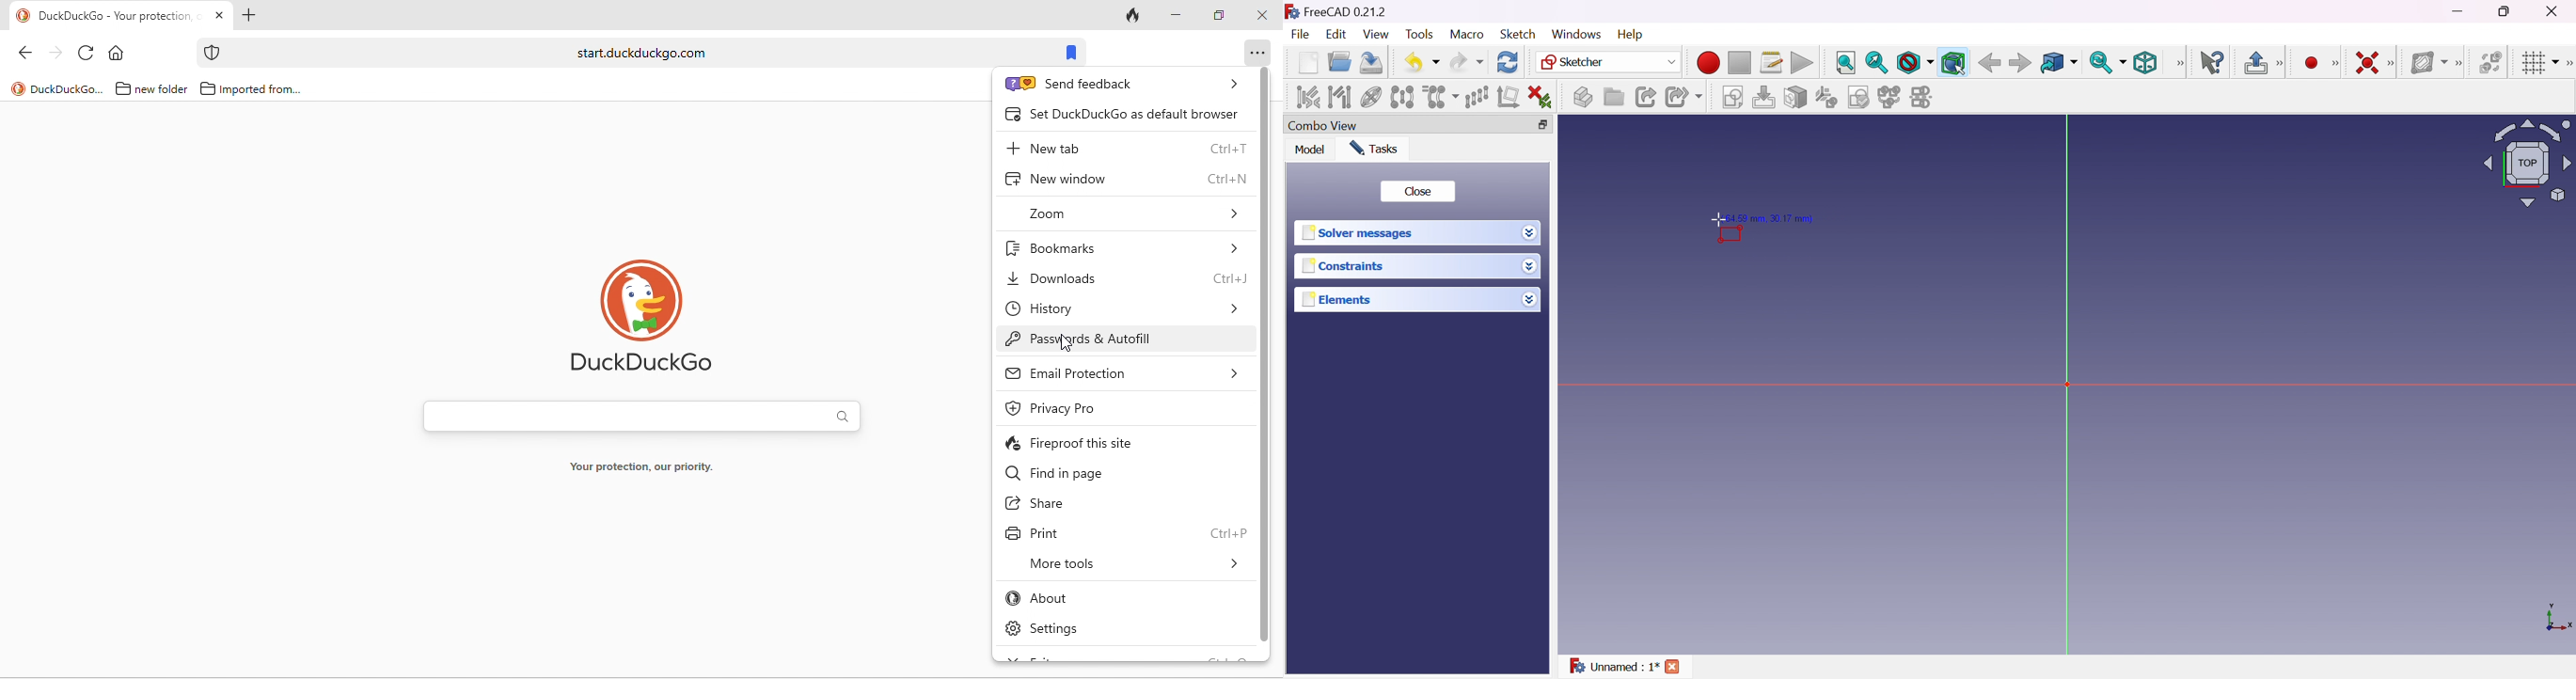  Describe the element at coordinates (2336, 61) in the screenshot. I see `[Sketcher geometrics]` at that location.